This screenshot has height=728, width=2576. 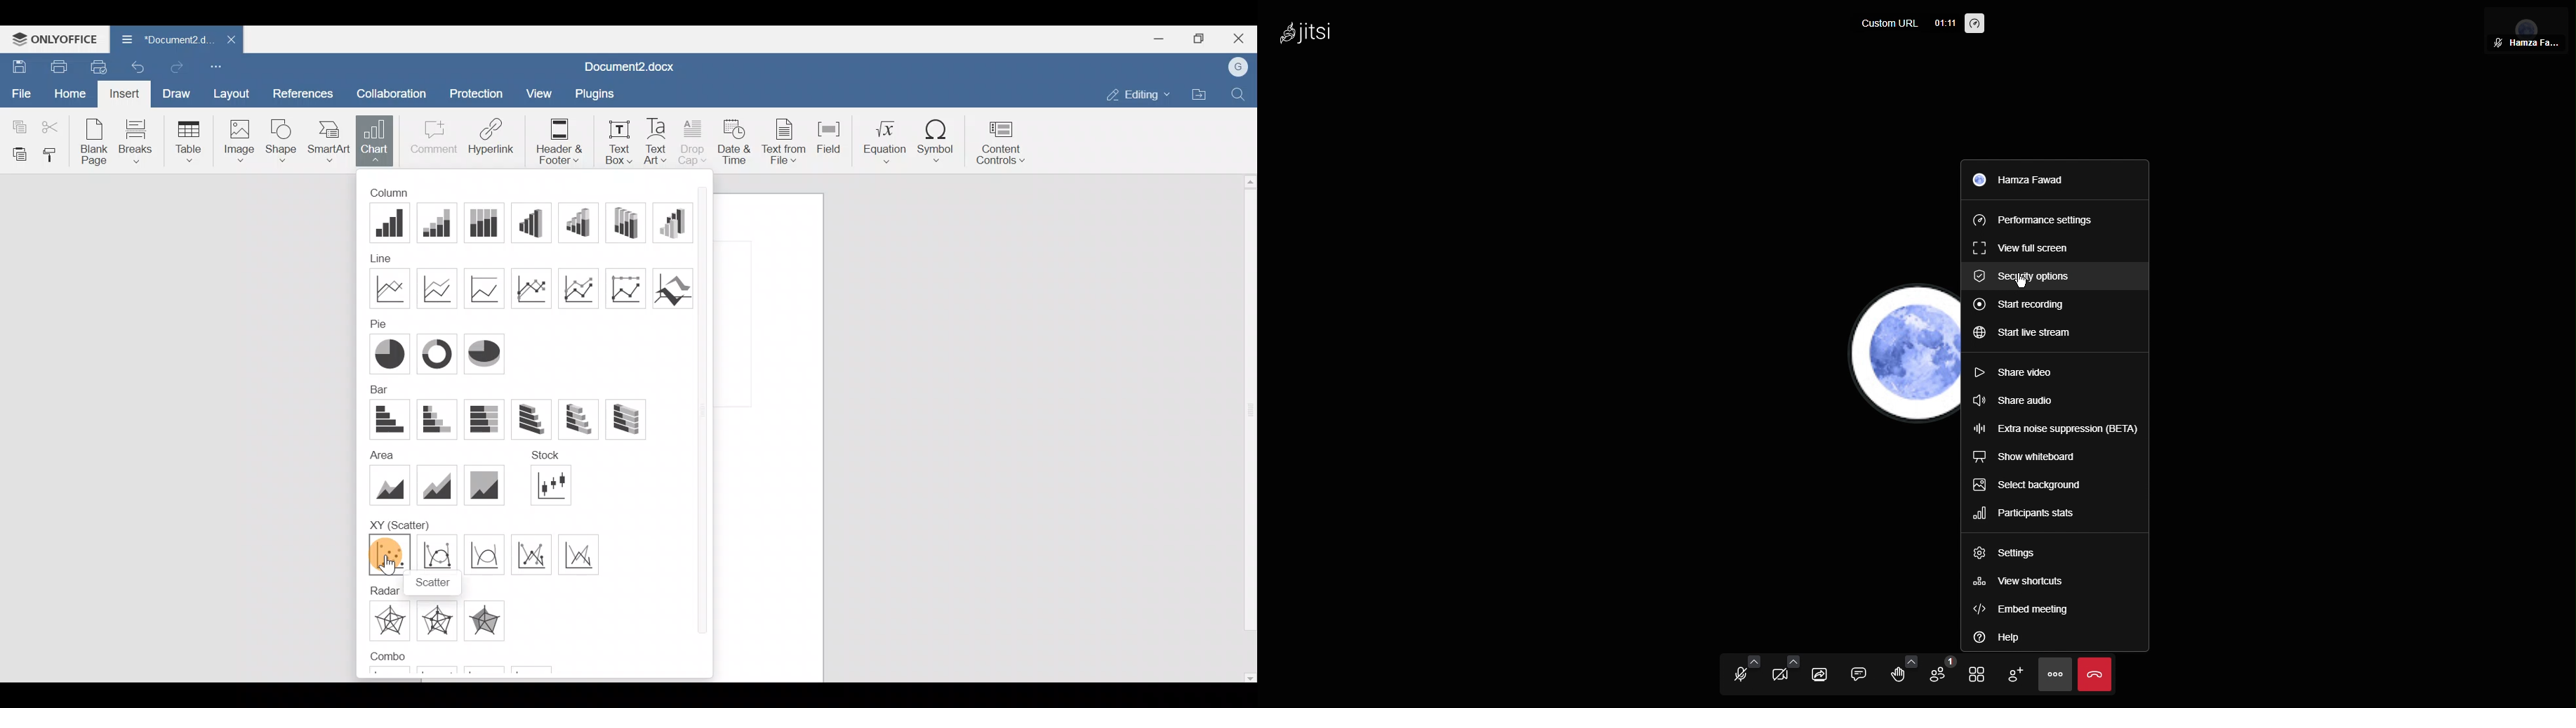 I want to click on Scatter with smooth lines & markers, so click(x=436, y=555).